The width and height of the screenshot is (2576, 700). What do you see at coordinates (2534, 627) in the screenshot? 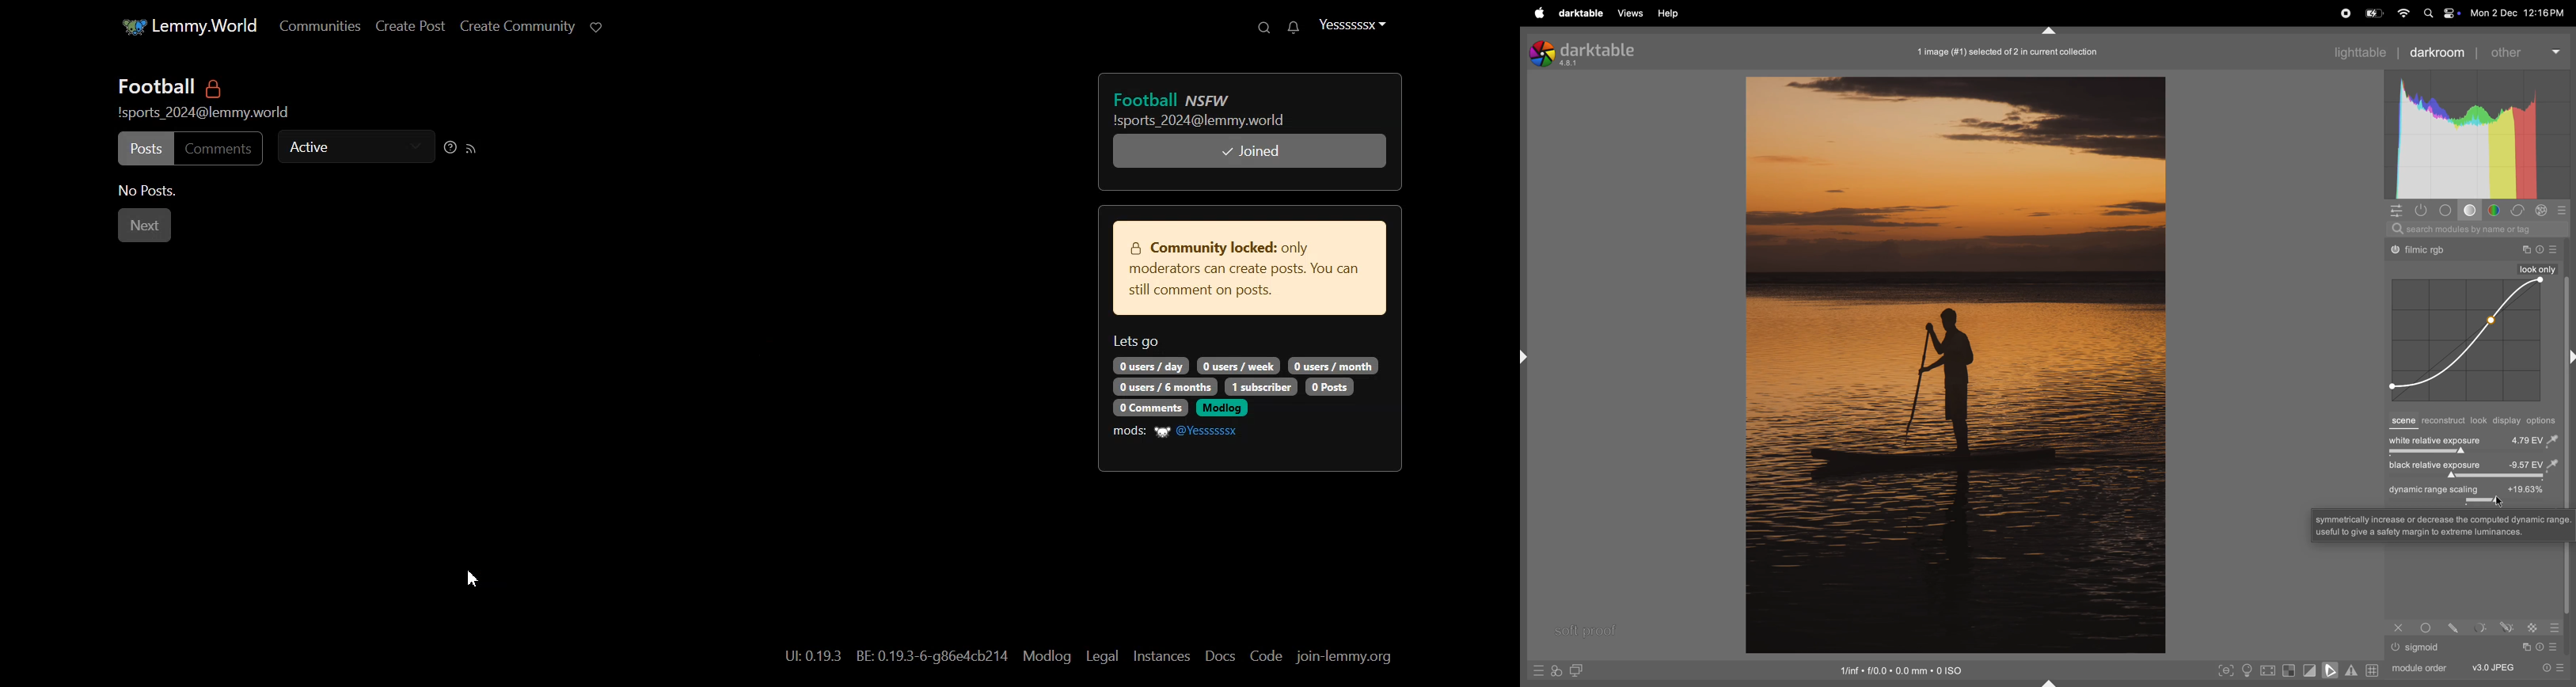
I see `` at bounding box center [2534, 627].